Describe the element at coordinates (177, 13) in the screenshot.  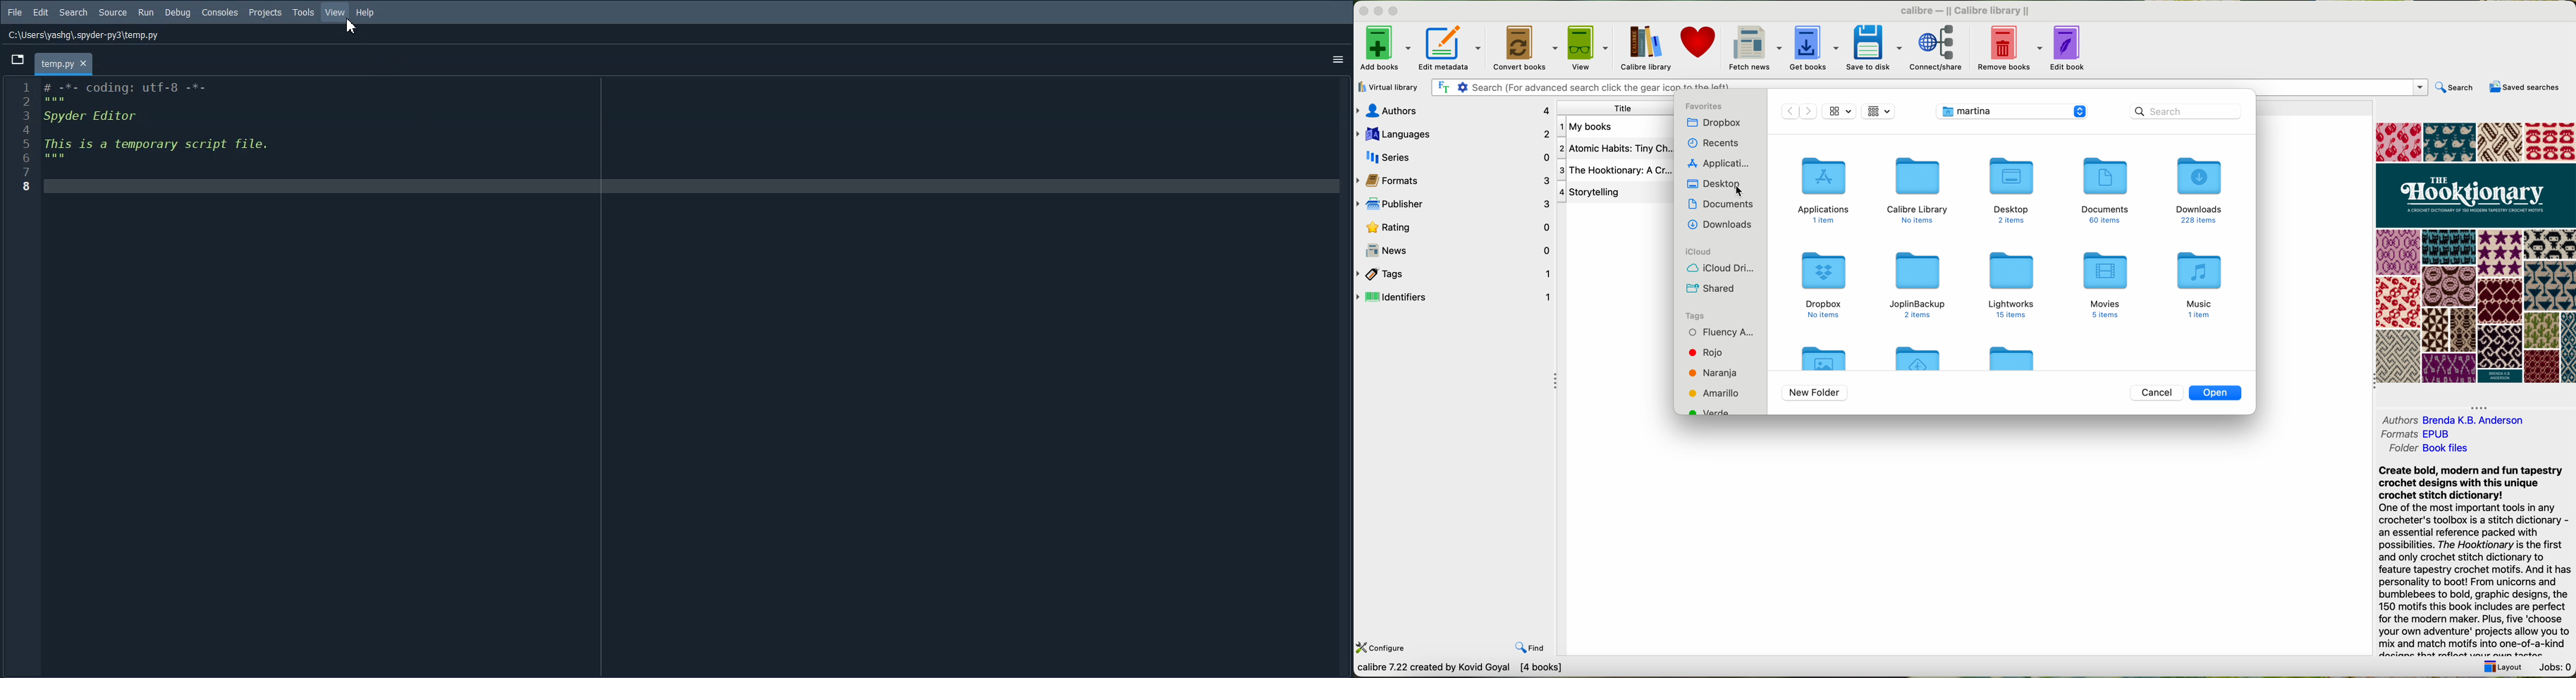
I see `Debug` at that location.